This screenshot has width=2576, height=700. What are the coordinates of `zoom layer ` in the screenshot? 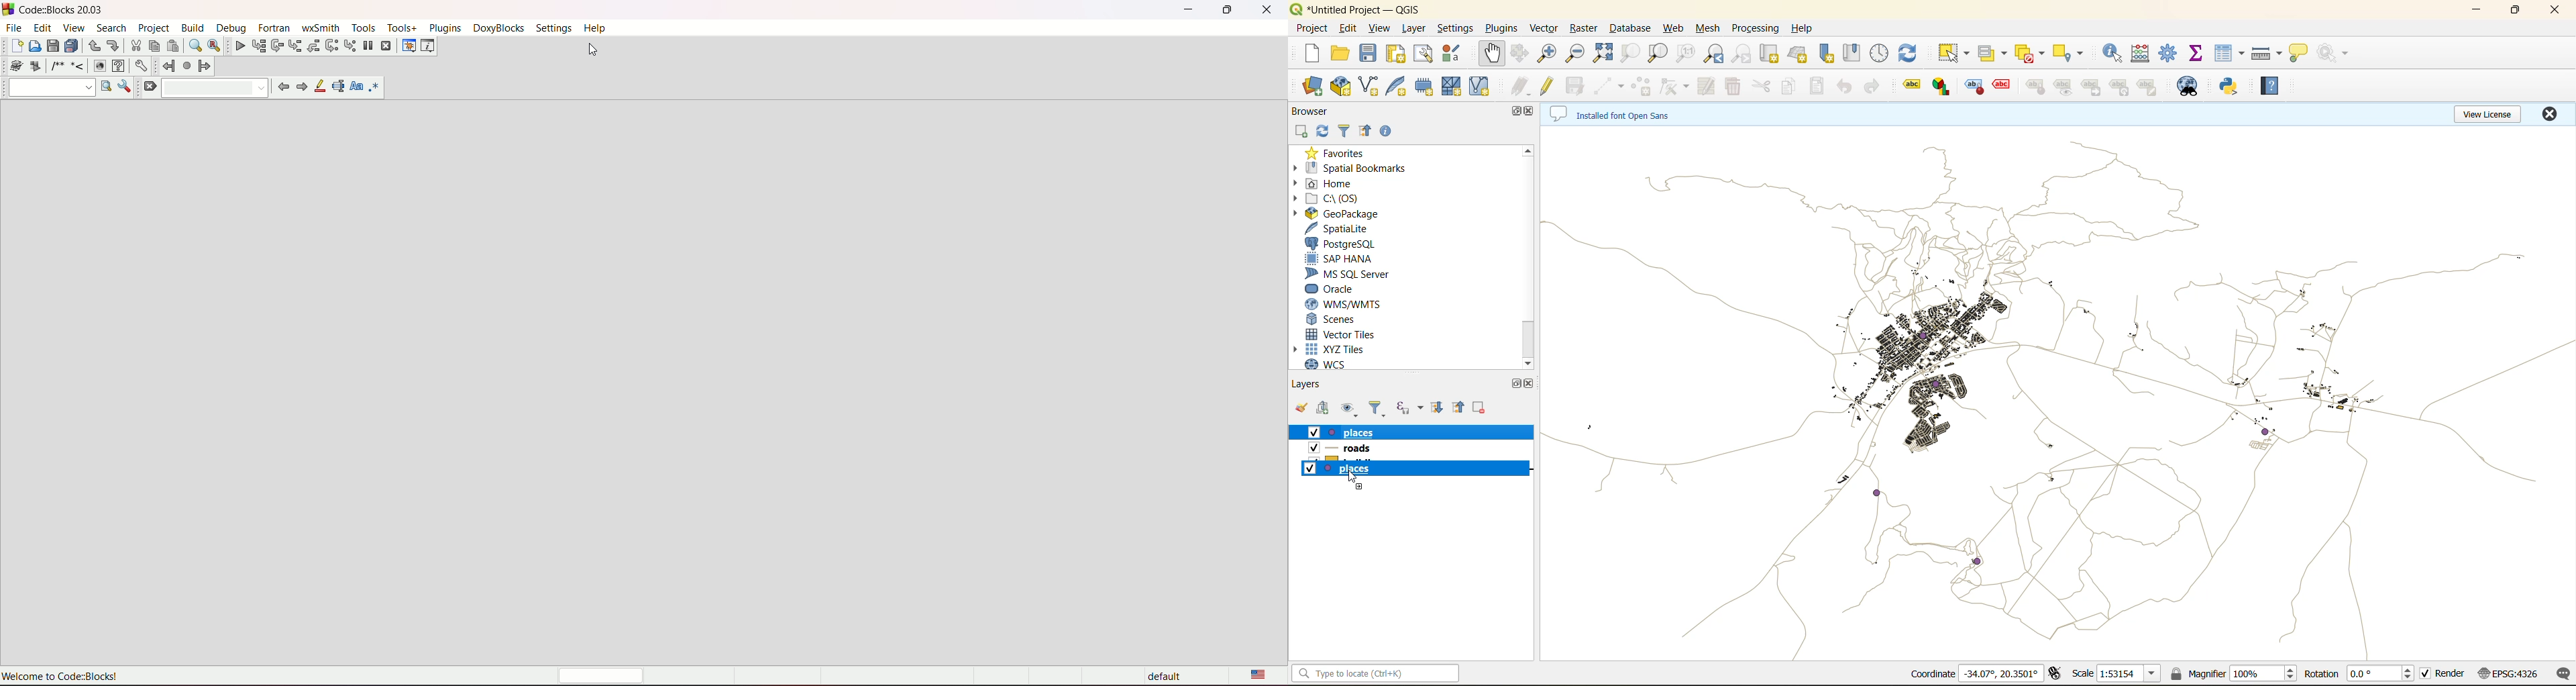 It's located at (1658, 54).